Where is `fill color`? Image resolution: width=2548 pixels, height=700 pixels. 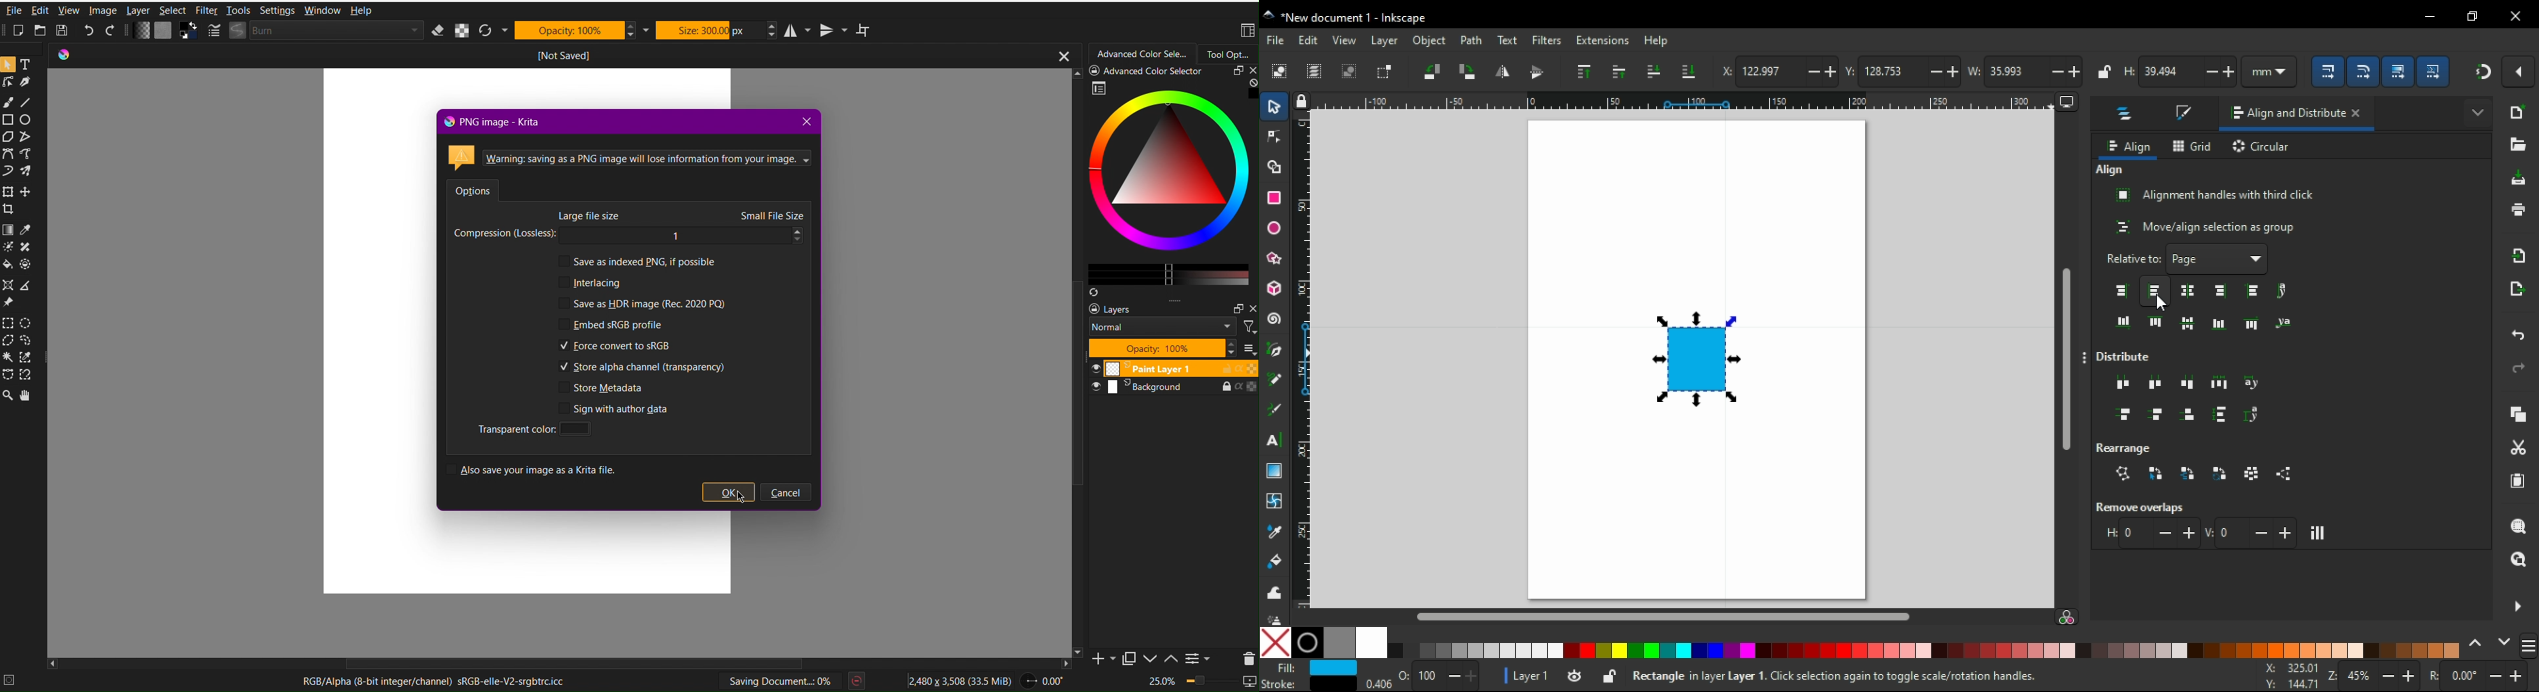 fill color is located at coordinates (1313, 668).